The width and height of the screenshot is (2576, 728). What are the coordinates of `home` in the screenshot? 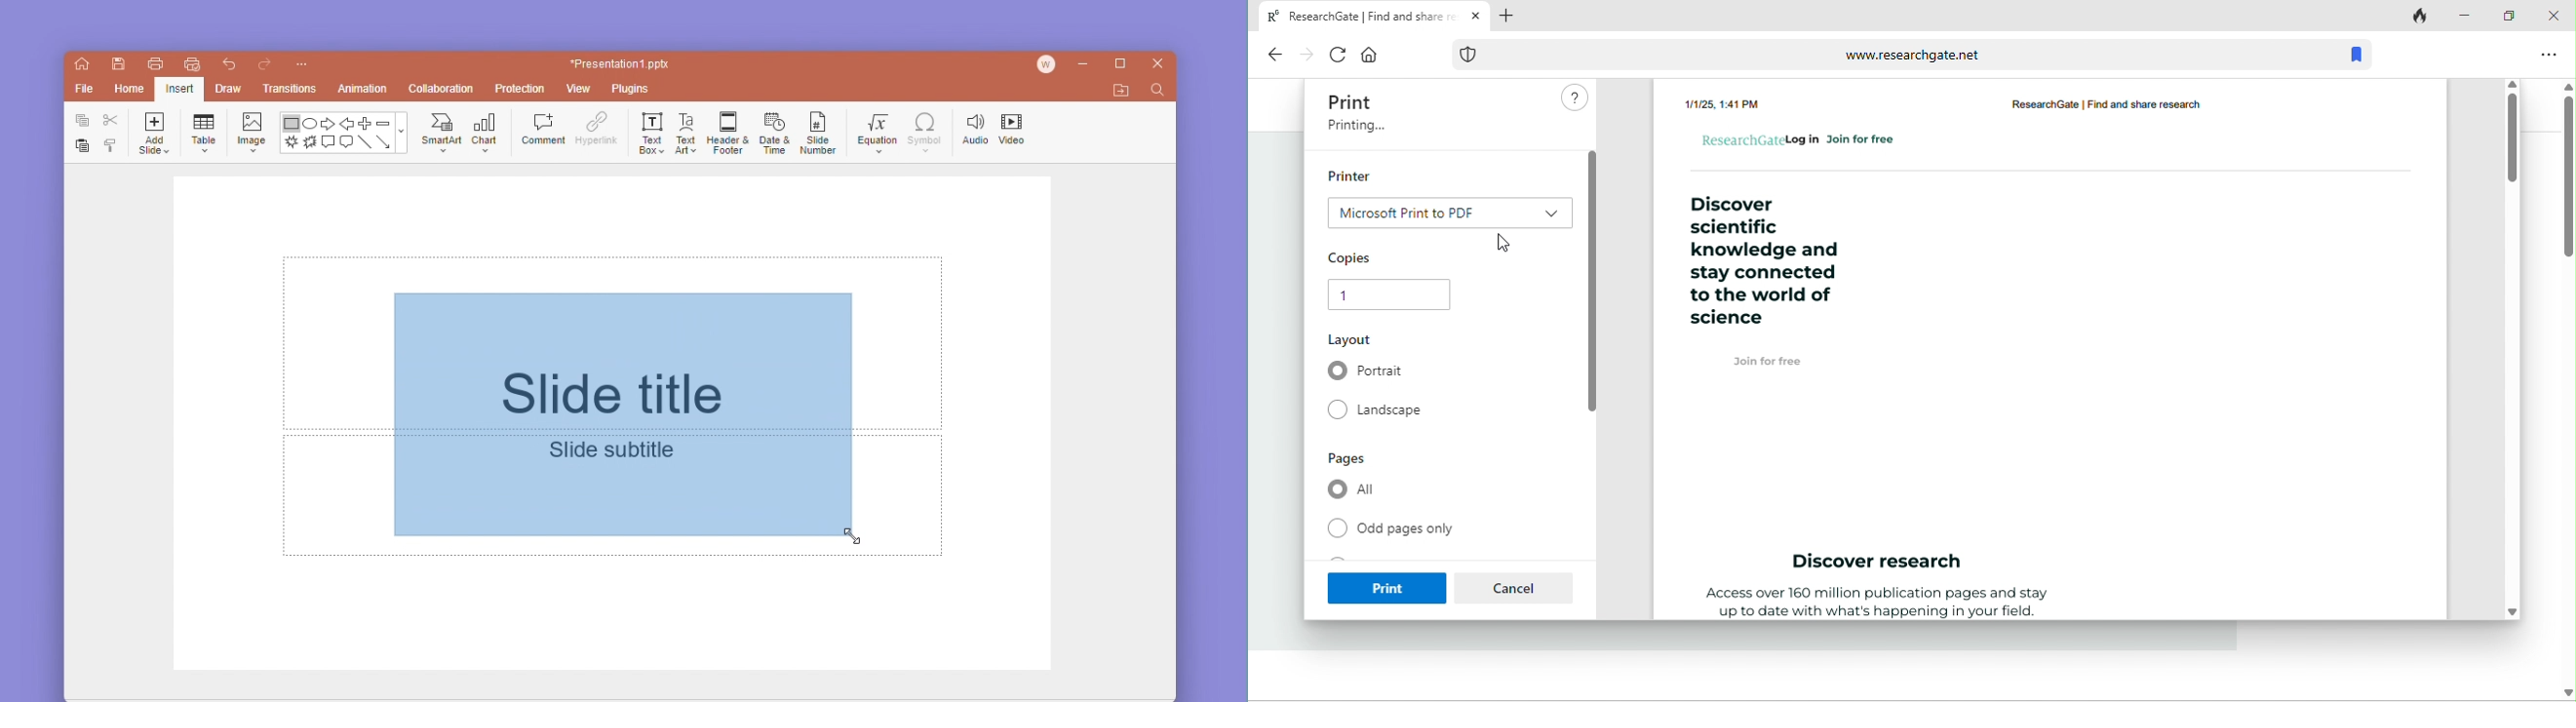 It's located at (126, 91).